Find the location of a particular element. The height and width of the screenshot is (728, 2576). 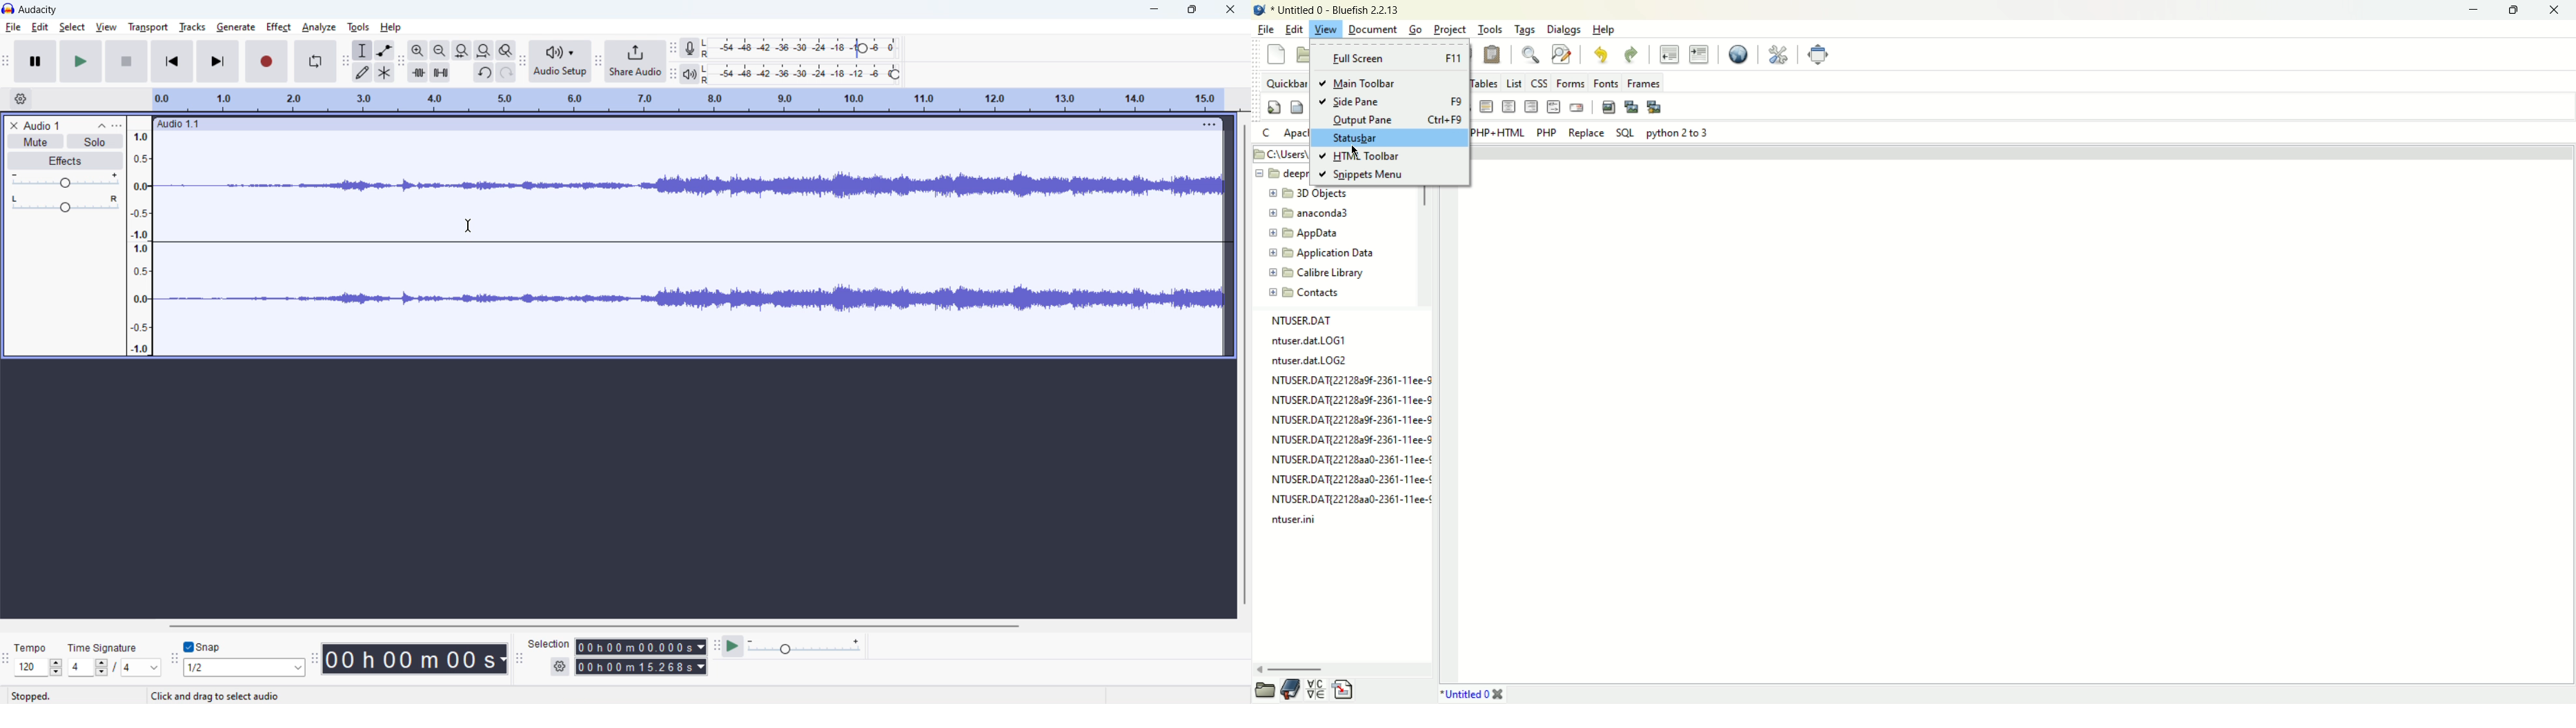

redo is located at coordinates (1631, 55).